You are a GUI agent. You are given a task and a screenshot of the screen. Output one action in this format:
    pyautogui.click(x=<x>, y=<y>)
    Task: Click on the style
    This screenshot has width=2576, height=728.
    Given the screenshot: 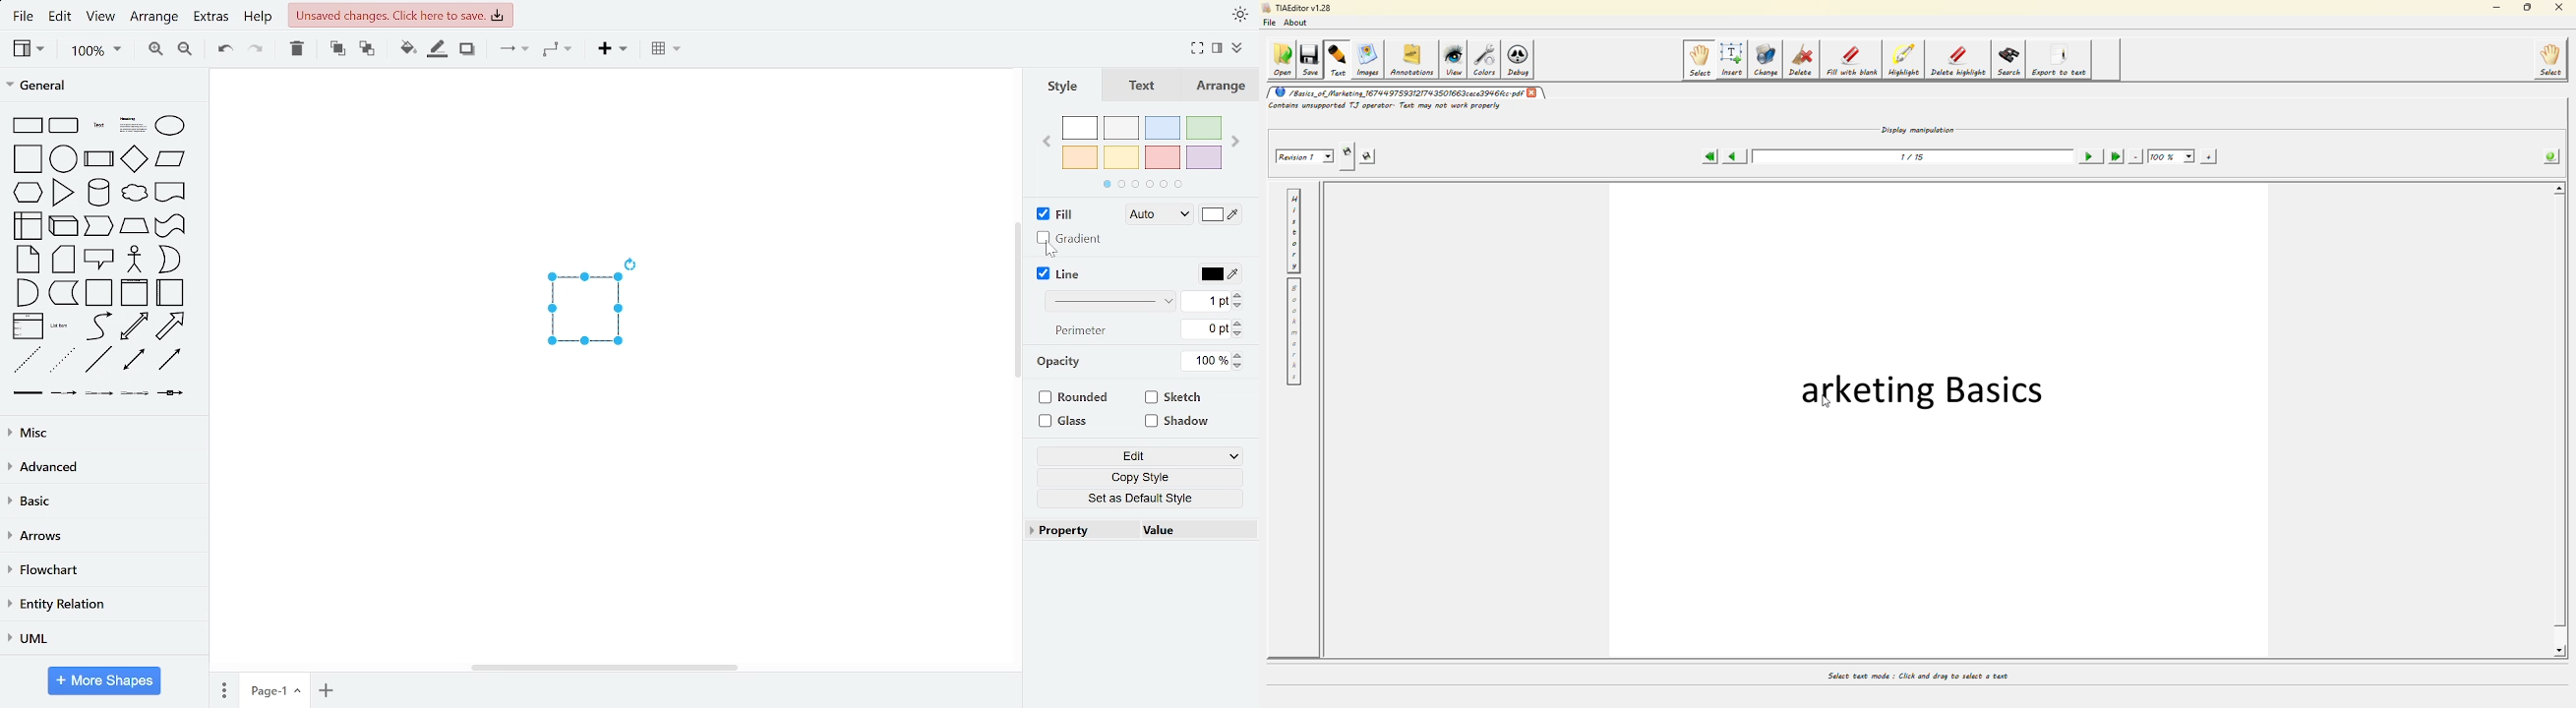 What is the action you would take?
    pyautogui.click(x=1066, y=87)
    